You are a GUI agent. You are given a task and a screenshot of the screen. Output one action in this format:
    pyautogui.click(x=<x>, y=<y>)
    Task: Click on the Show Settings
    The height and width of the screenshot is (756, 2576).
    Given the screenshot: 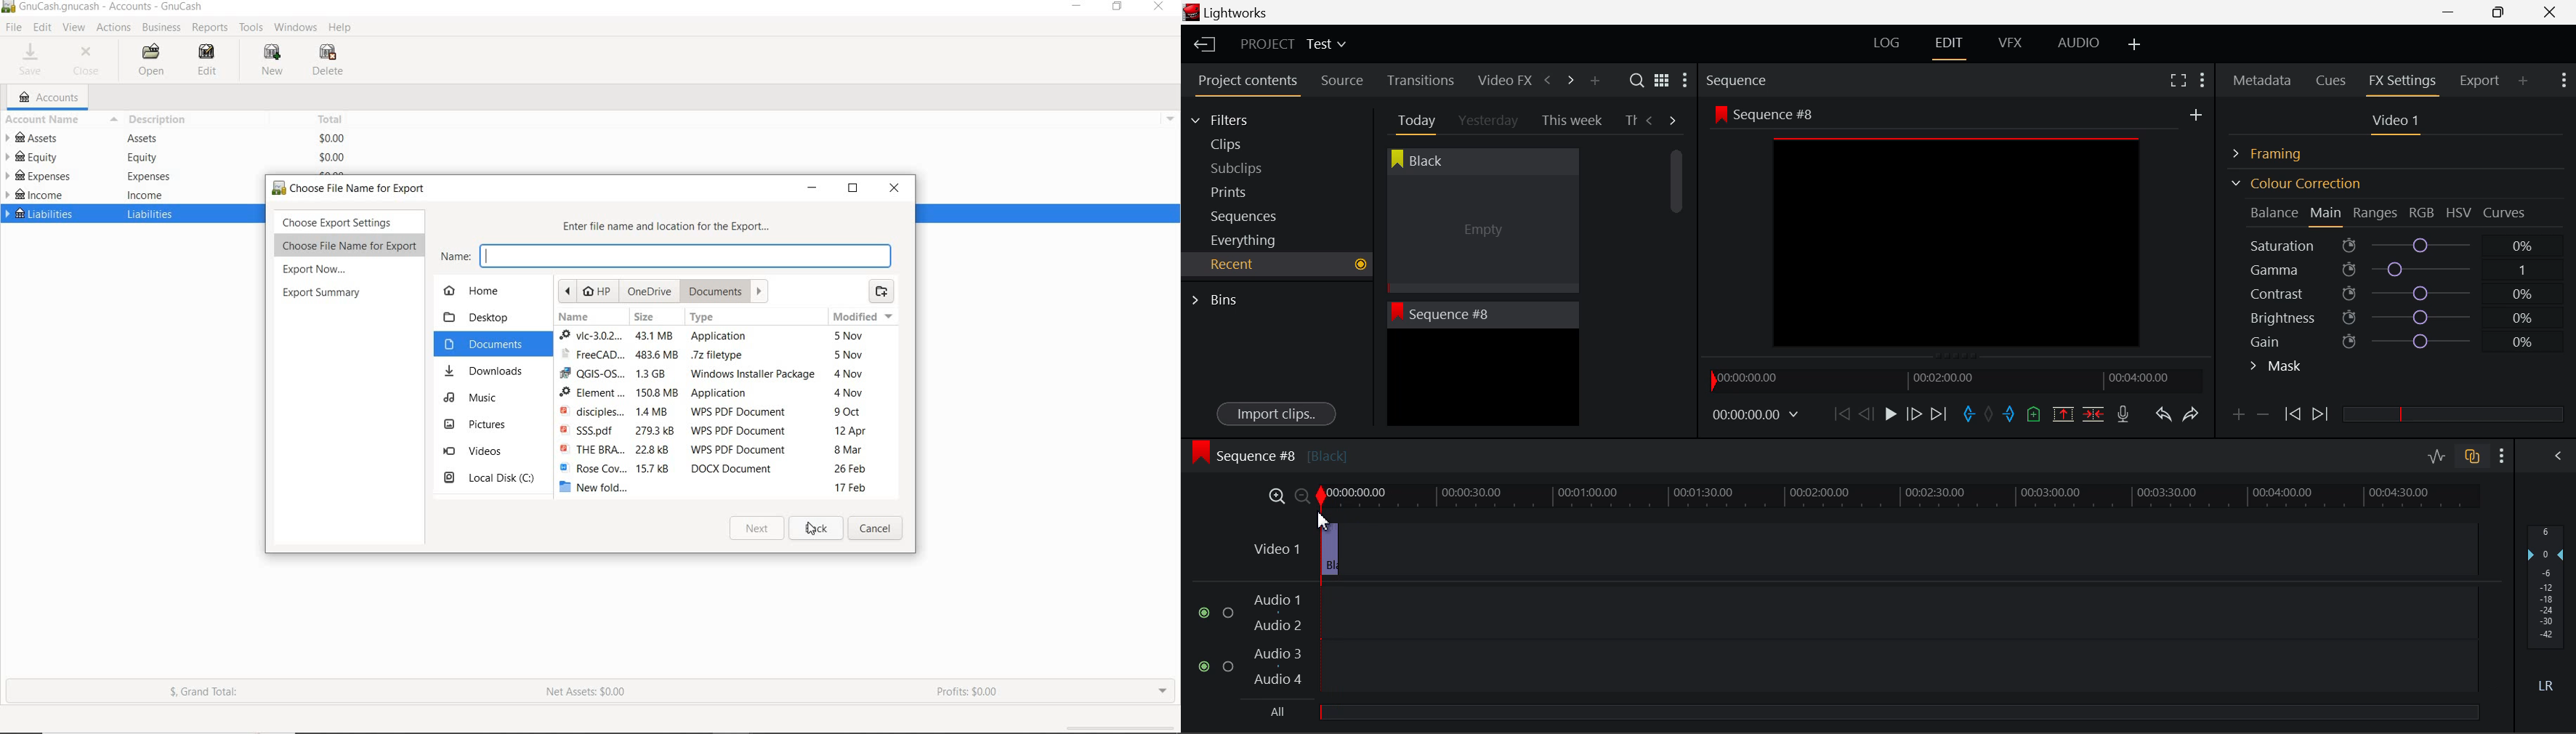 What is the action you would take?
    pyautogui.click(x=2503, y=456)
    